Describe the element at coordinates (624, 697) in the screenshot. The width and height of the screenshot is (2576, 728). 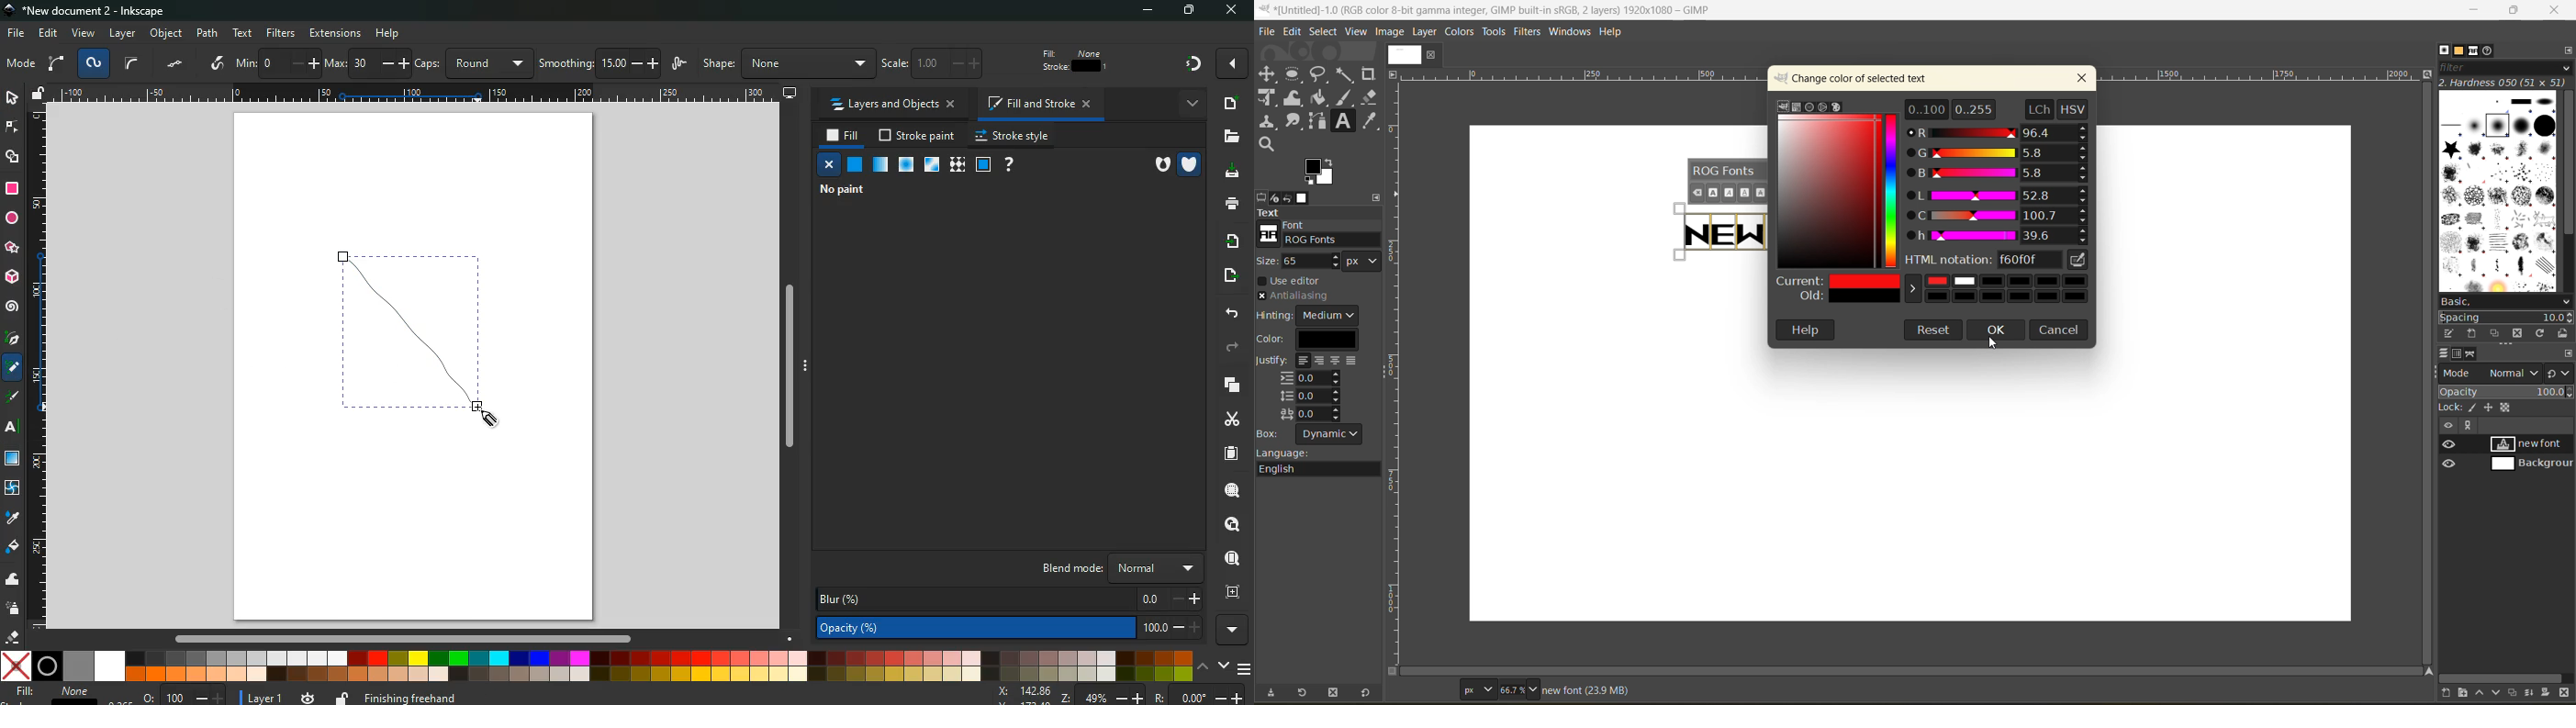
I see `message` at that location.